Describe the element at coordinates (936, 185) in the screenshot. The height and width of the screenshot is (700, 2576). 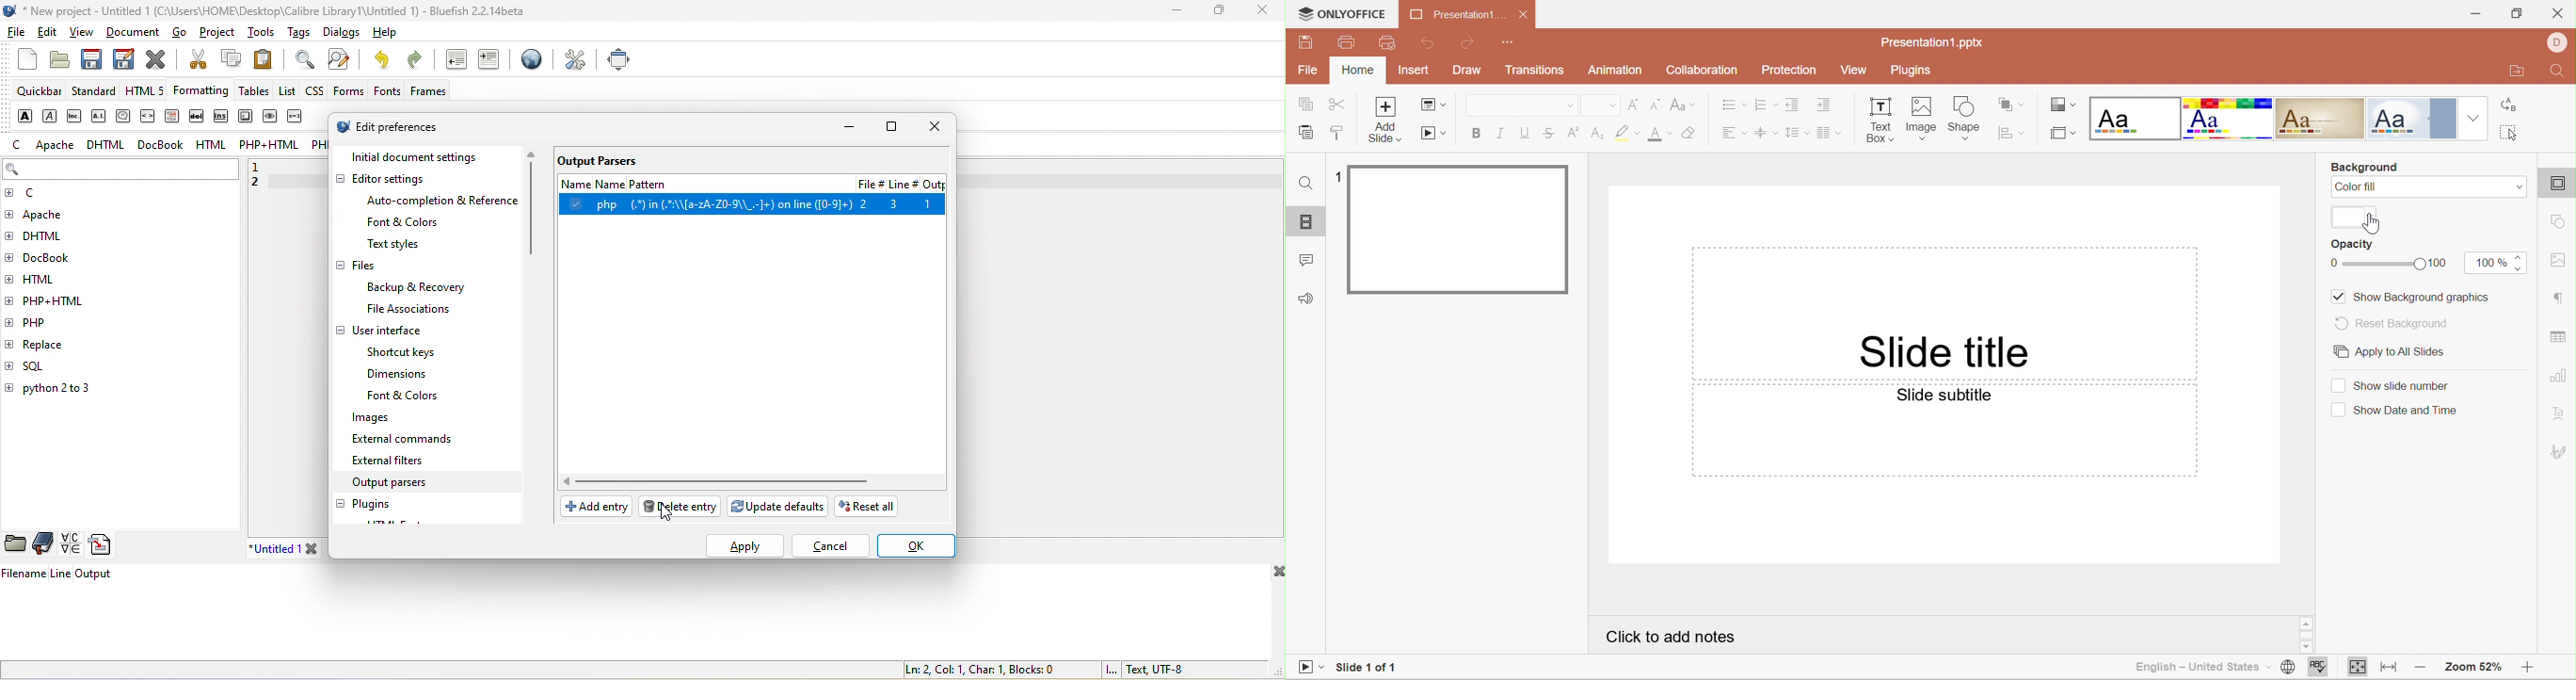
I see `output` at that location.